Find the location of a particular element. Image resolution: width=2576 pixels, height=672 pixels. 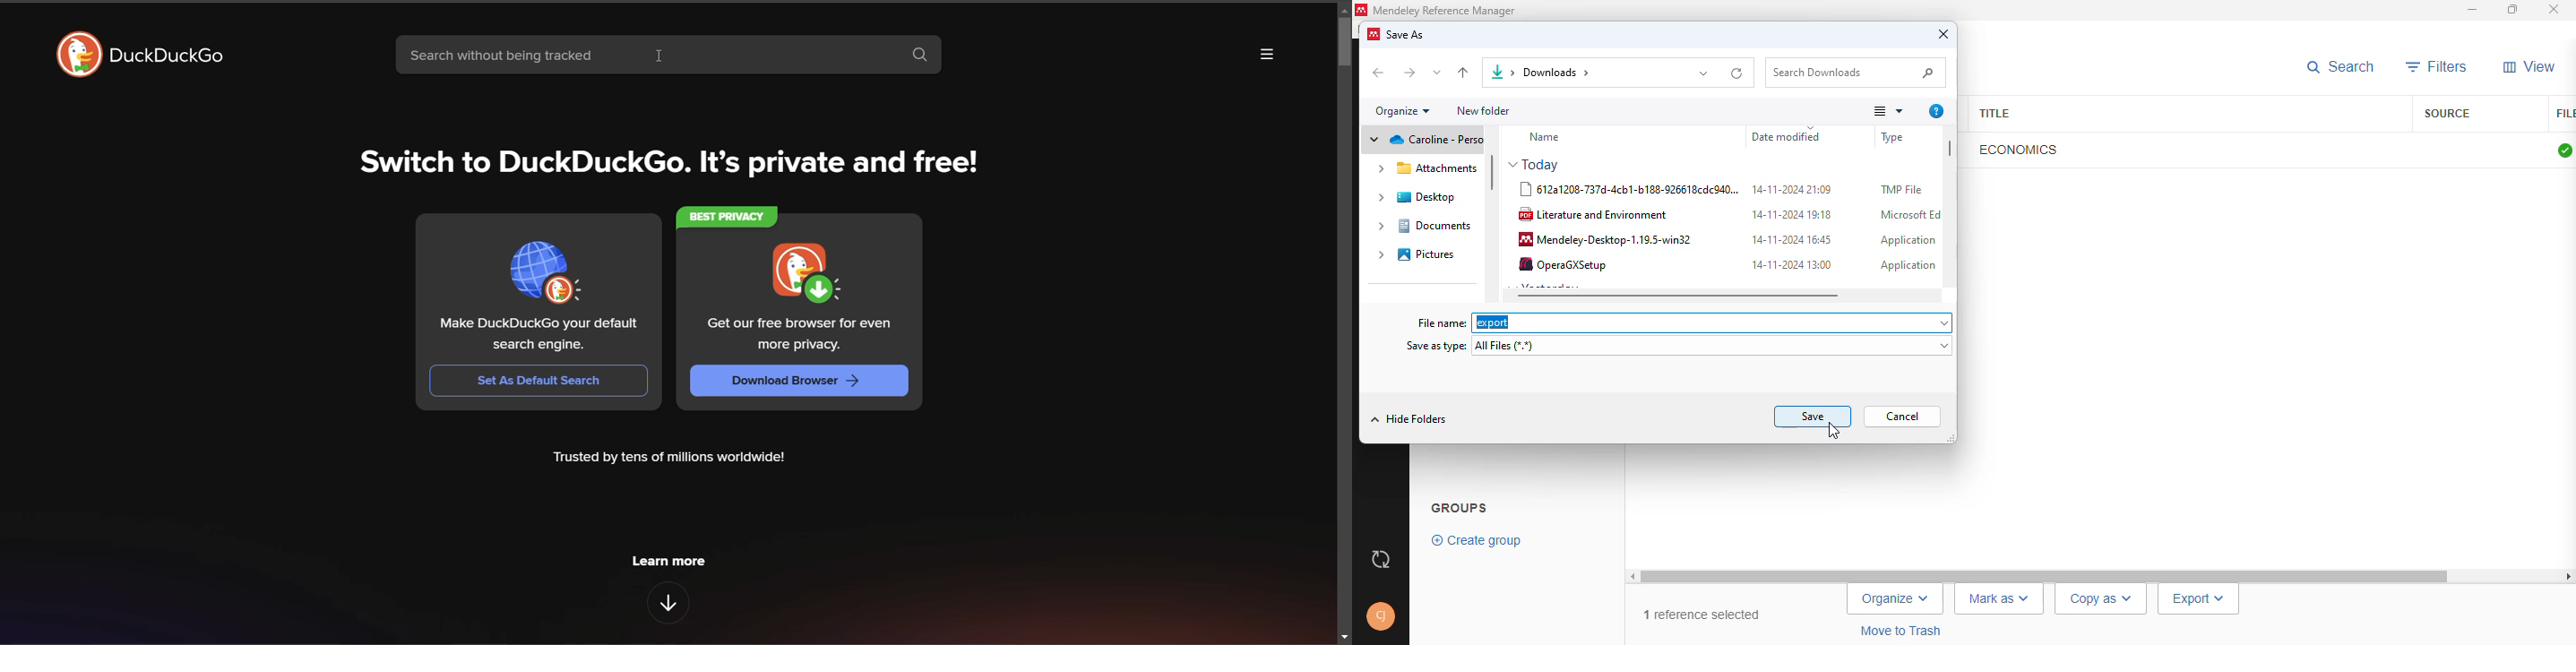

14-11-2024 19:18 is located at coordinates (1792, 214).